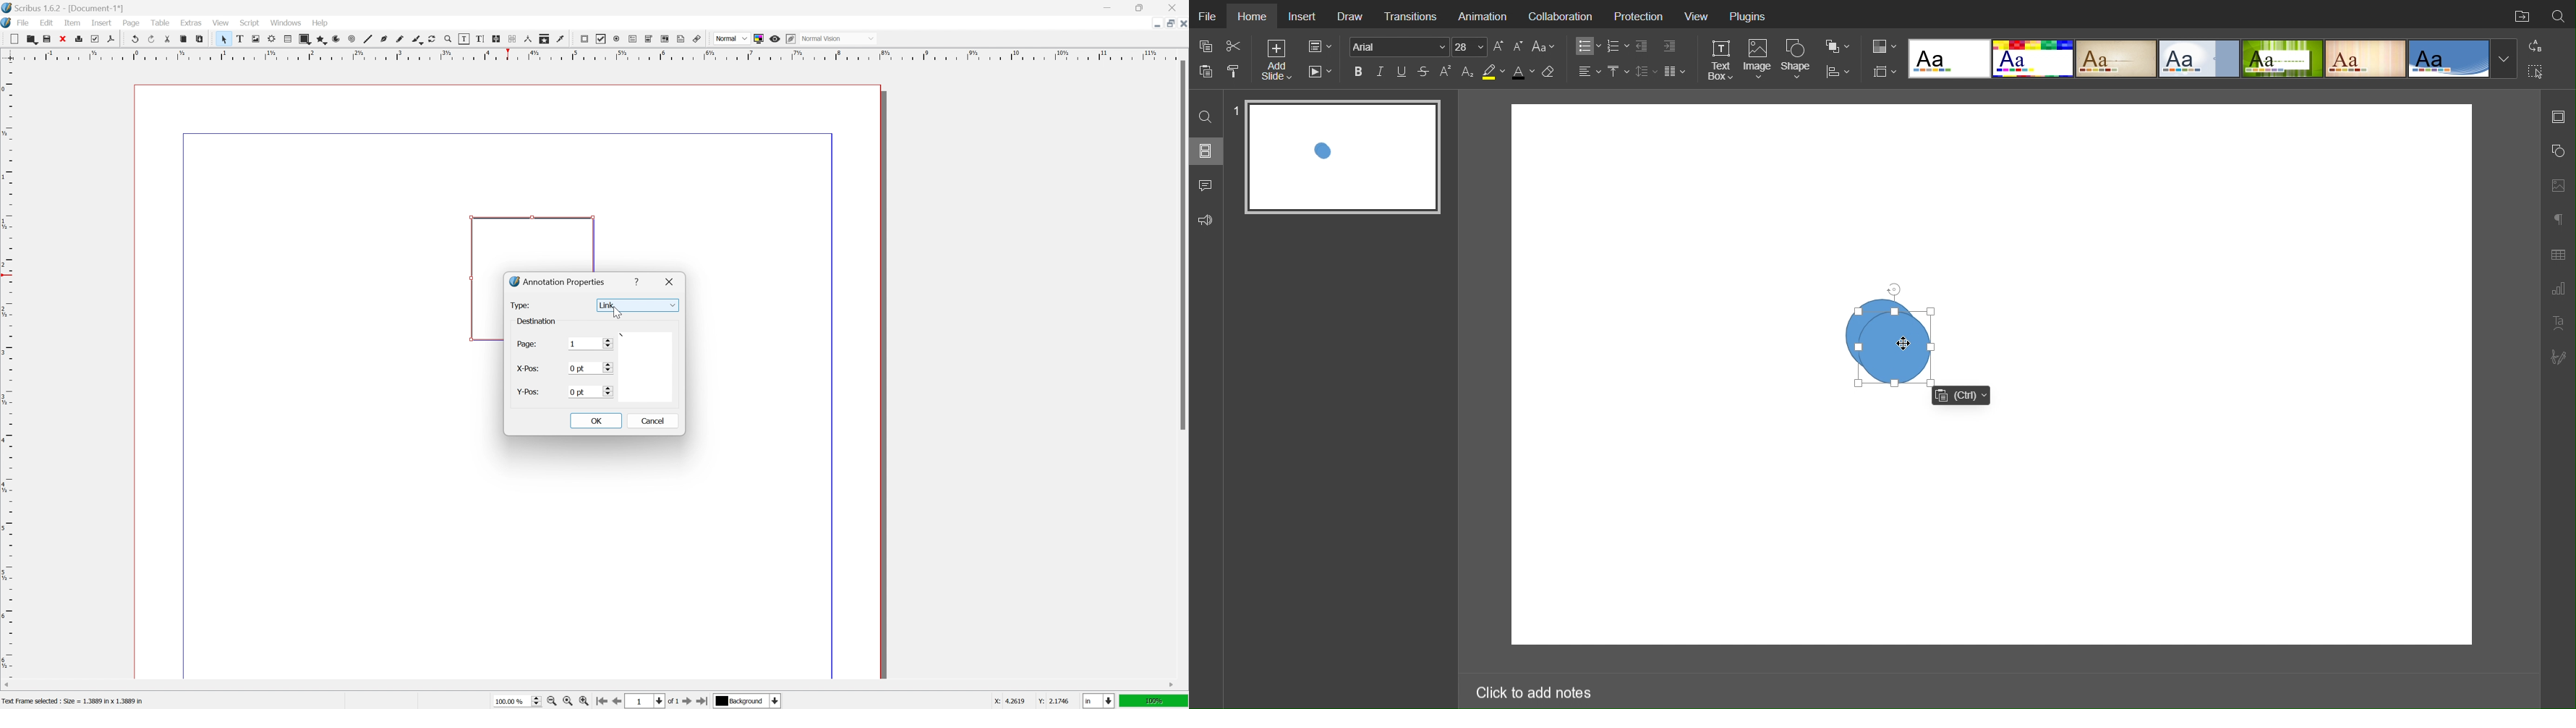 This screenshot has height=728, width=2576. Describe the element at coordinates (1485, 15) in the screenshot. I see `Animation` at that location.